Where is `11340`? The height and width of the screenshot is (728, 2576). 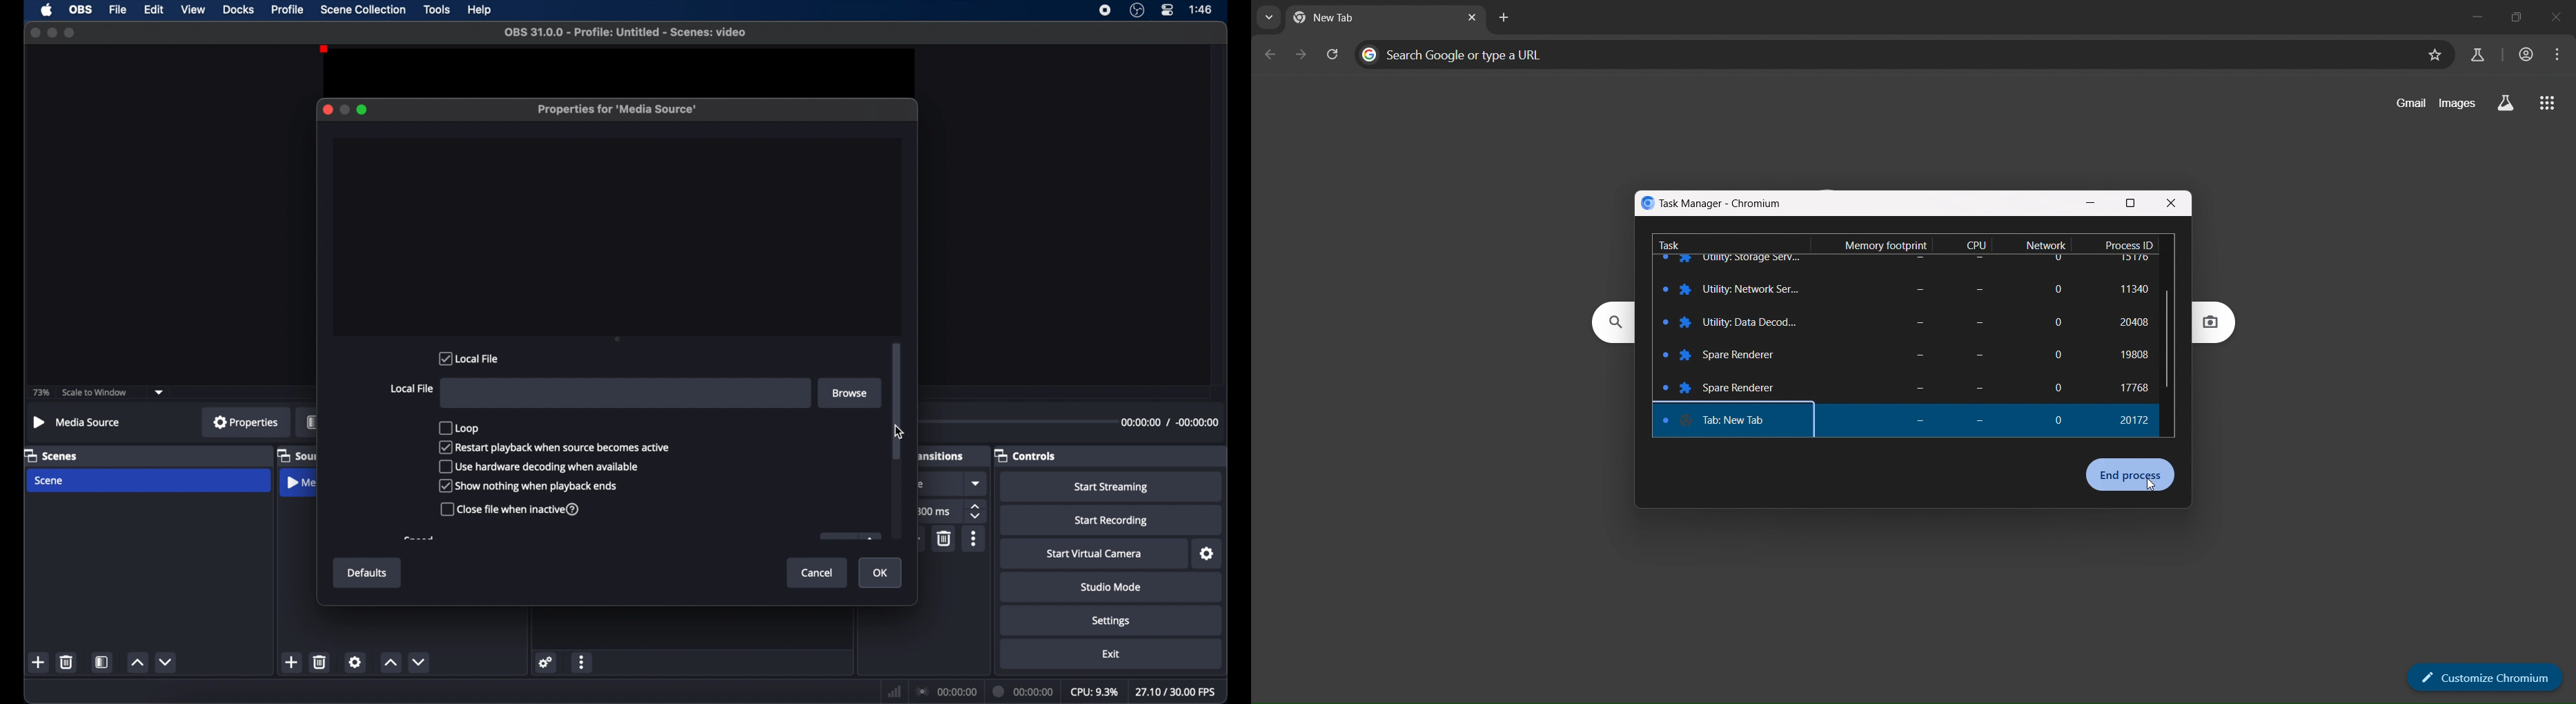
11340 is located at coordinates (2130, 324).